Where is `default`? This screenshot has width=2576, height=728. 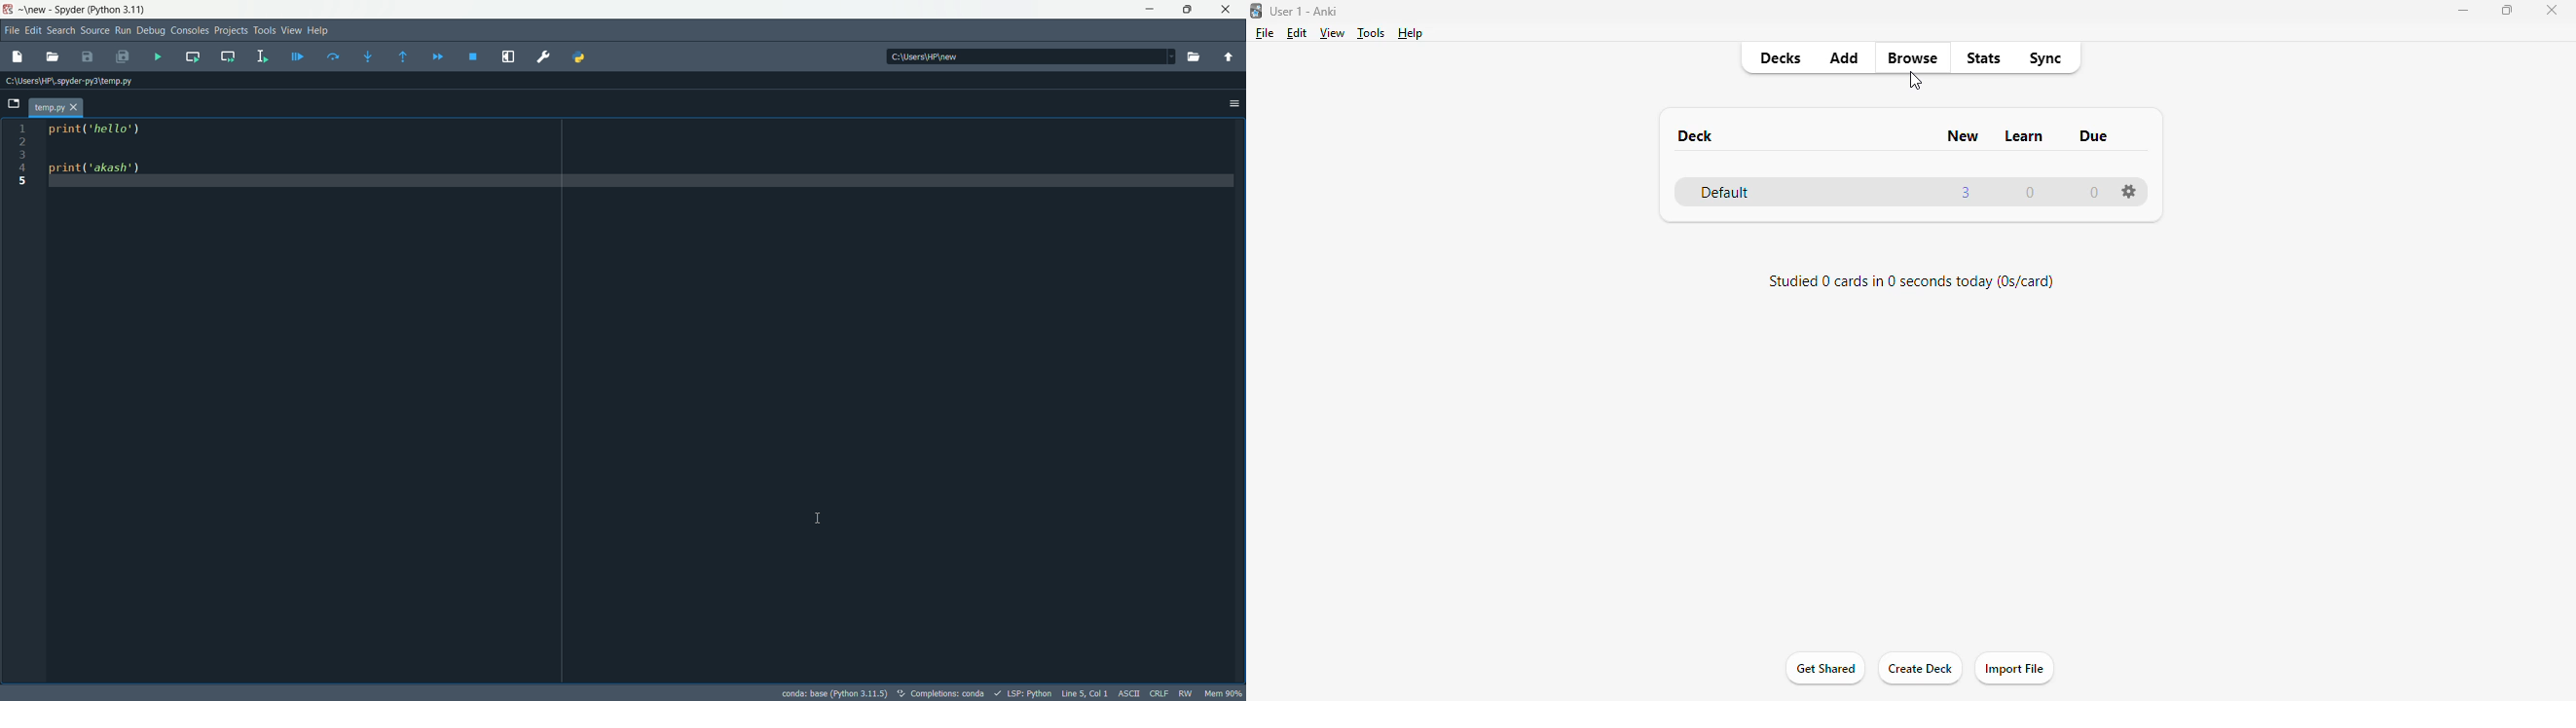
default is located at coordinates (1726, 191).